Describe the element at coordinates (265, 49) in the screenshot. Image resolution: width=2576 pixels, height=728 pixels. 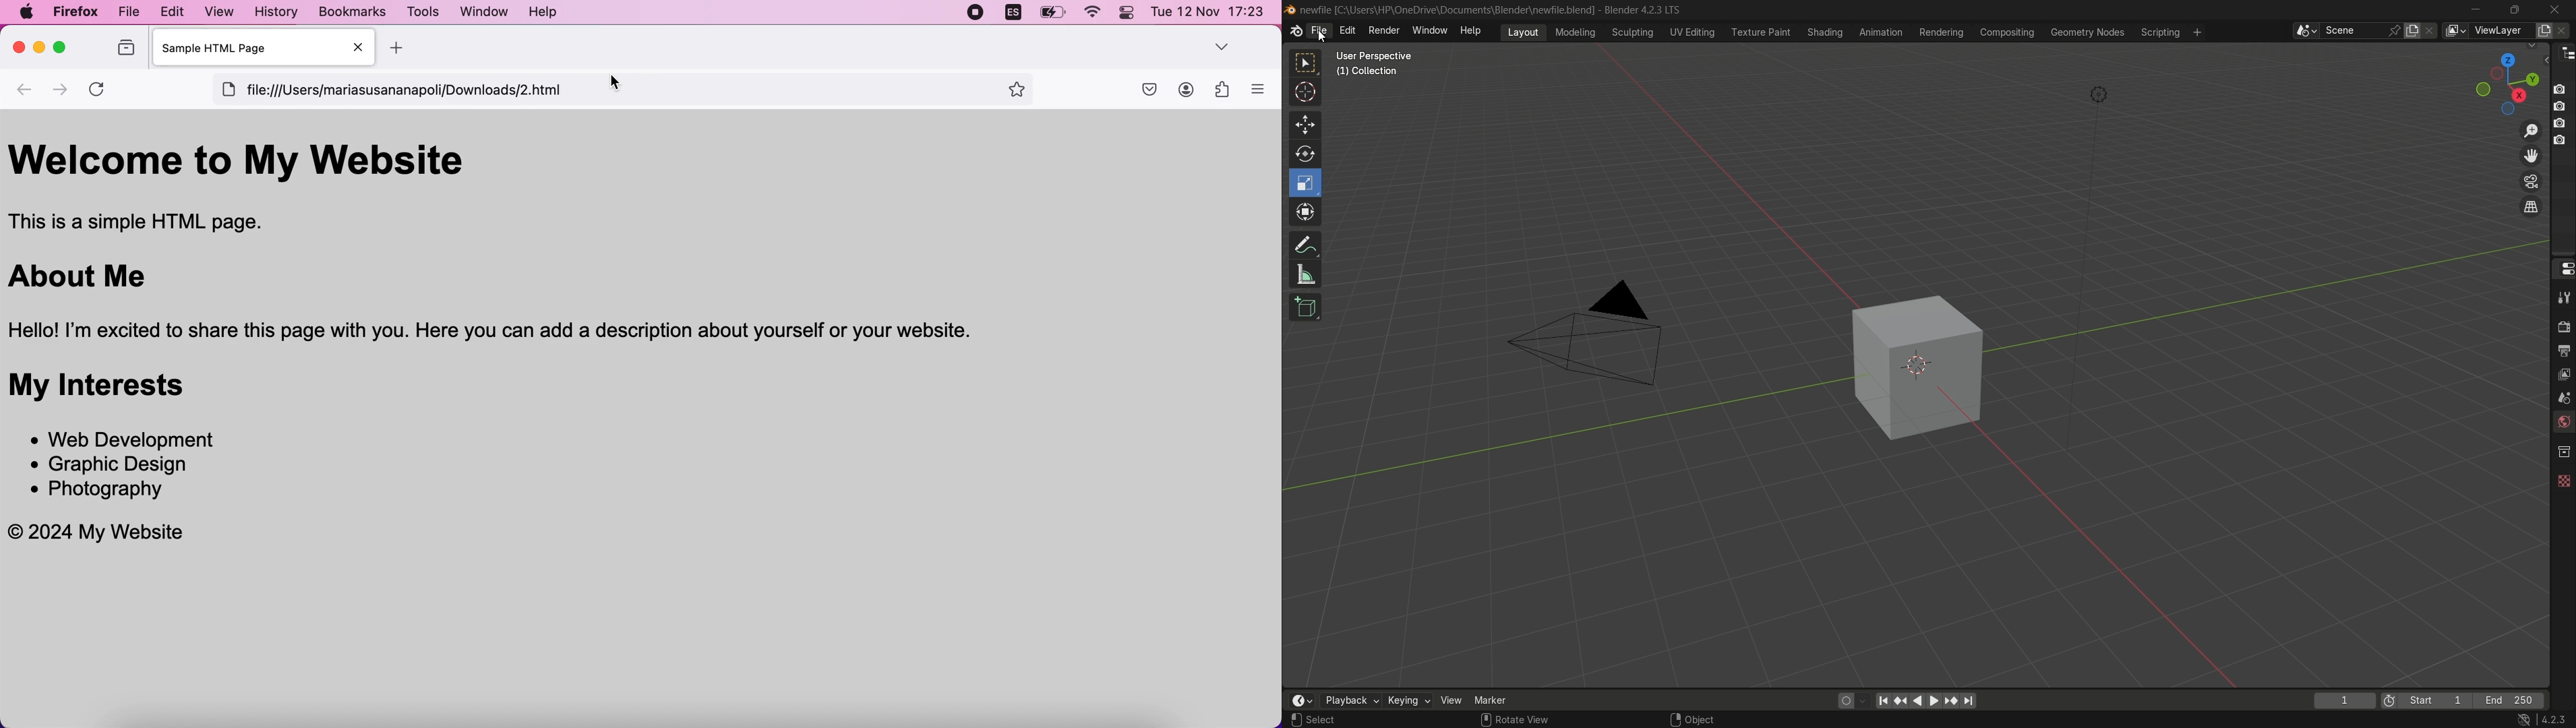
I see `sample HTML Page` at that location.